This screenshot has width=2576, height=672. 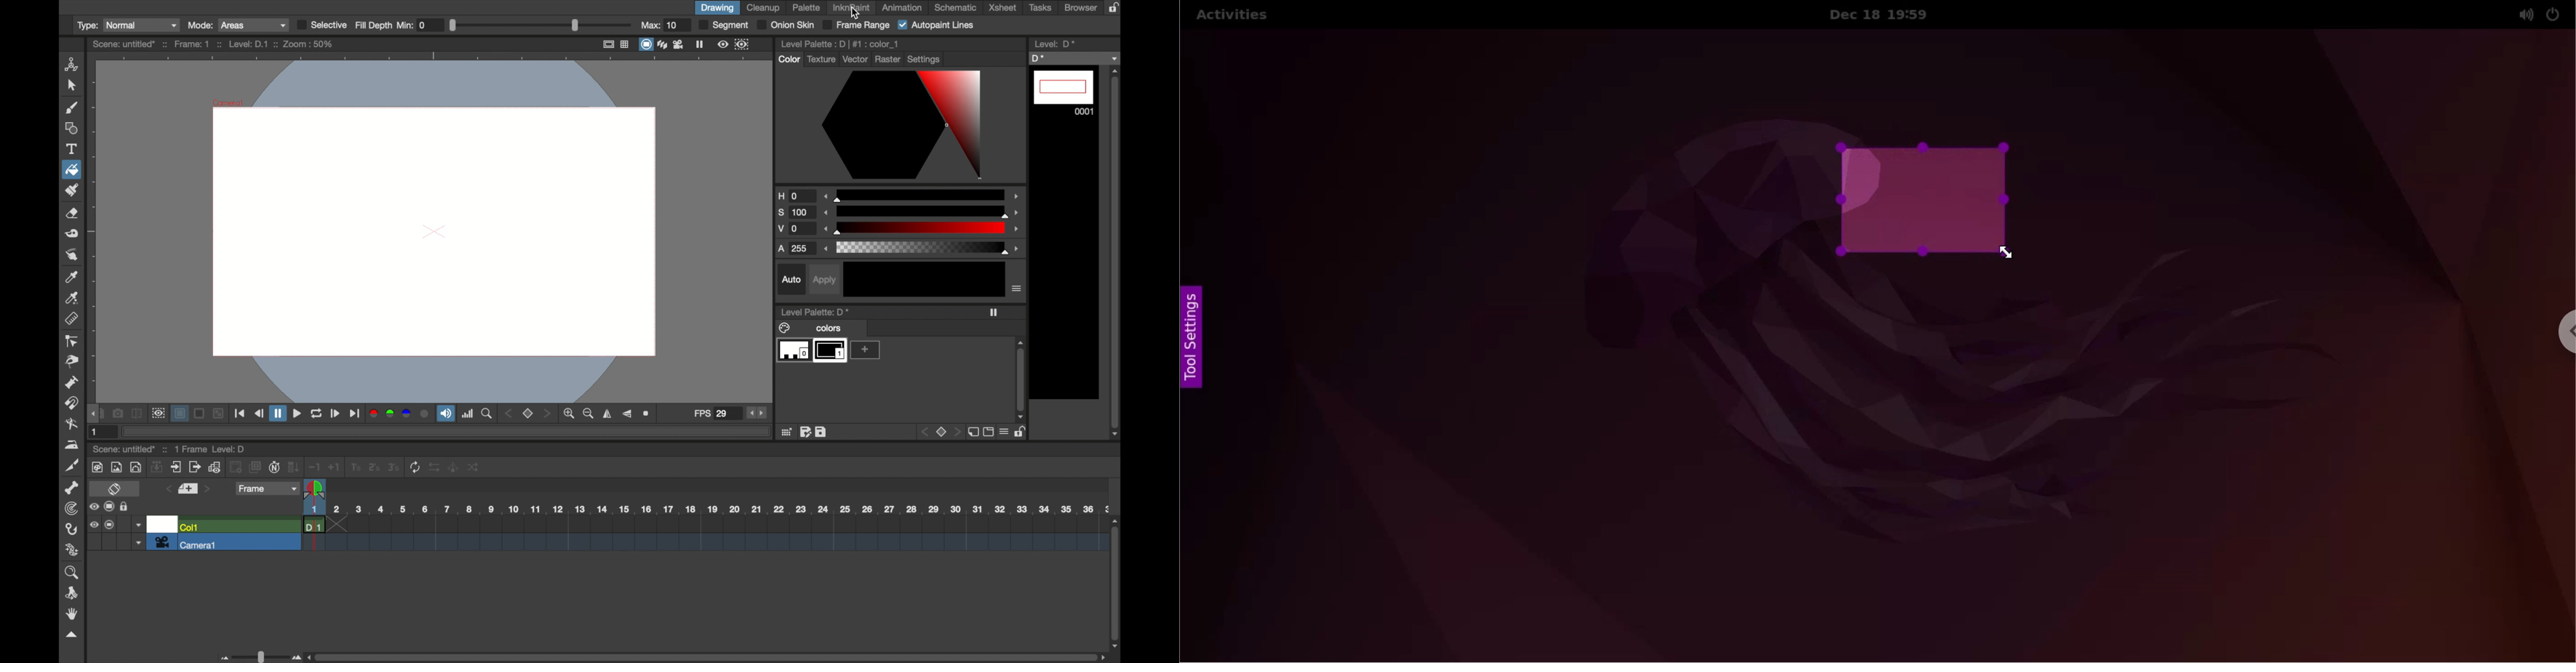 I want to click on flip vertically, so click(x=628, y=414).